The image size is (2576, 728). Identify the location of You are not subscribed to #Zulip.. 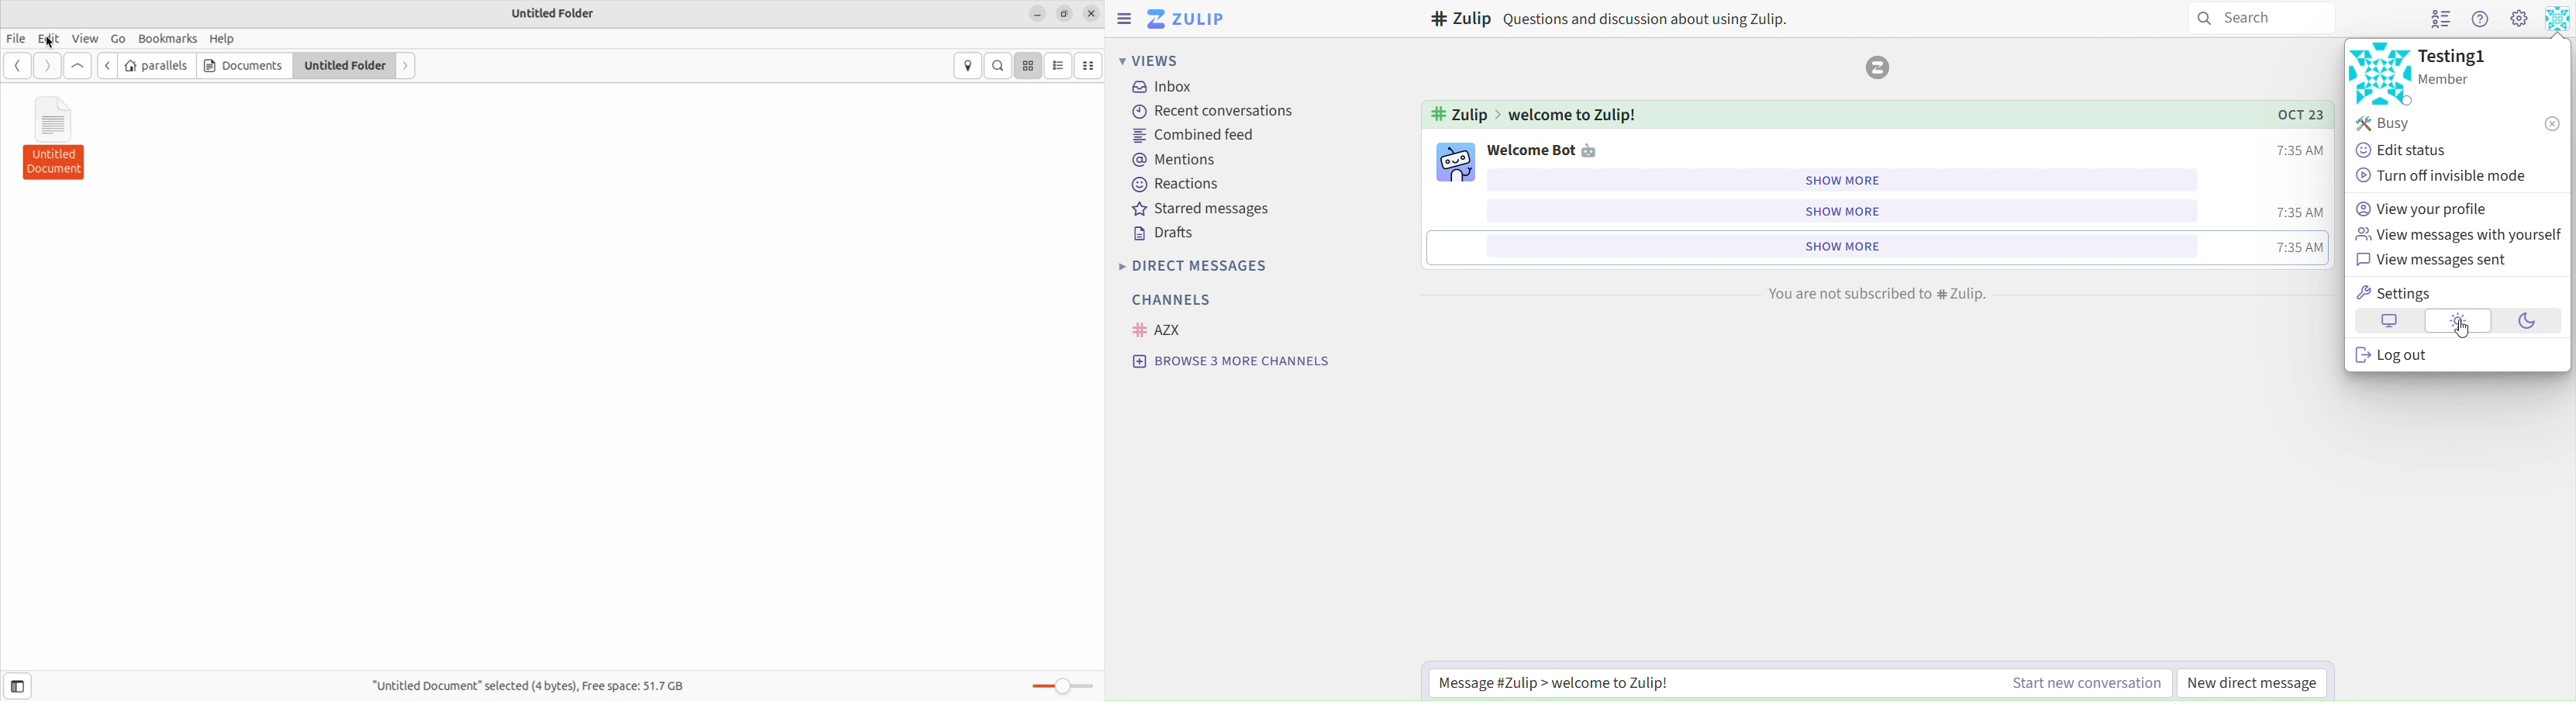
(1881, 292).